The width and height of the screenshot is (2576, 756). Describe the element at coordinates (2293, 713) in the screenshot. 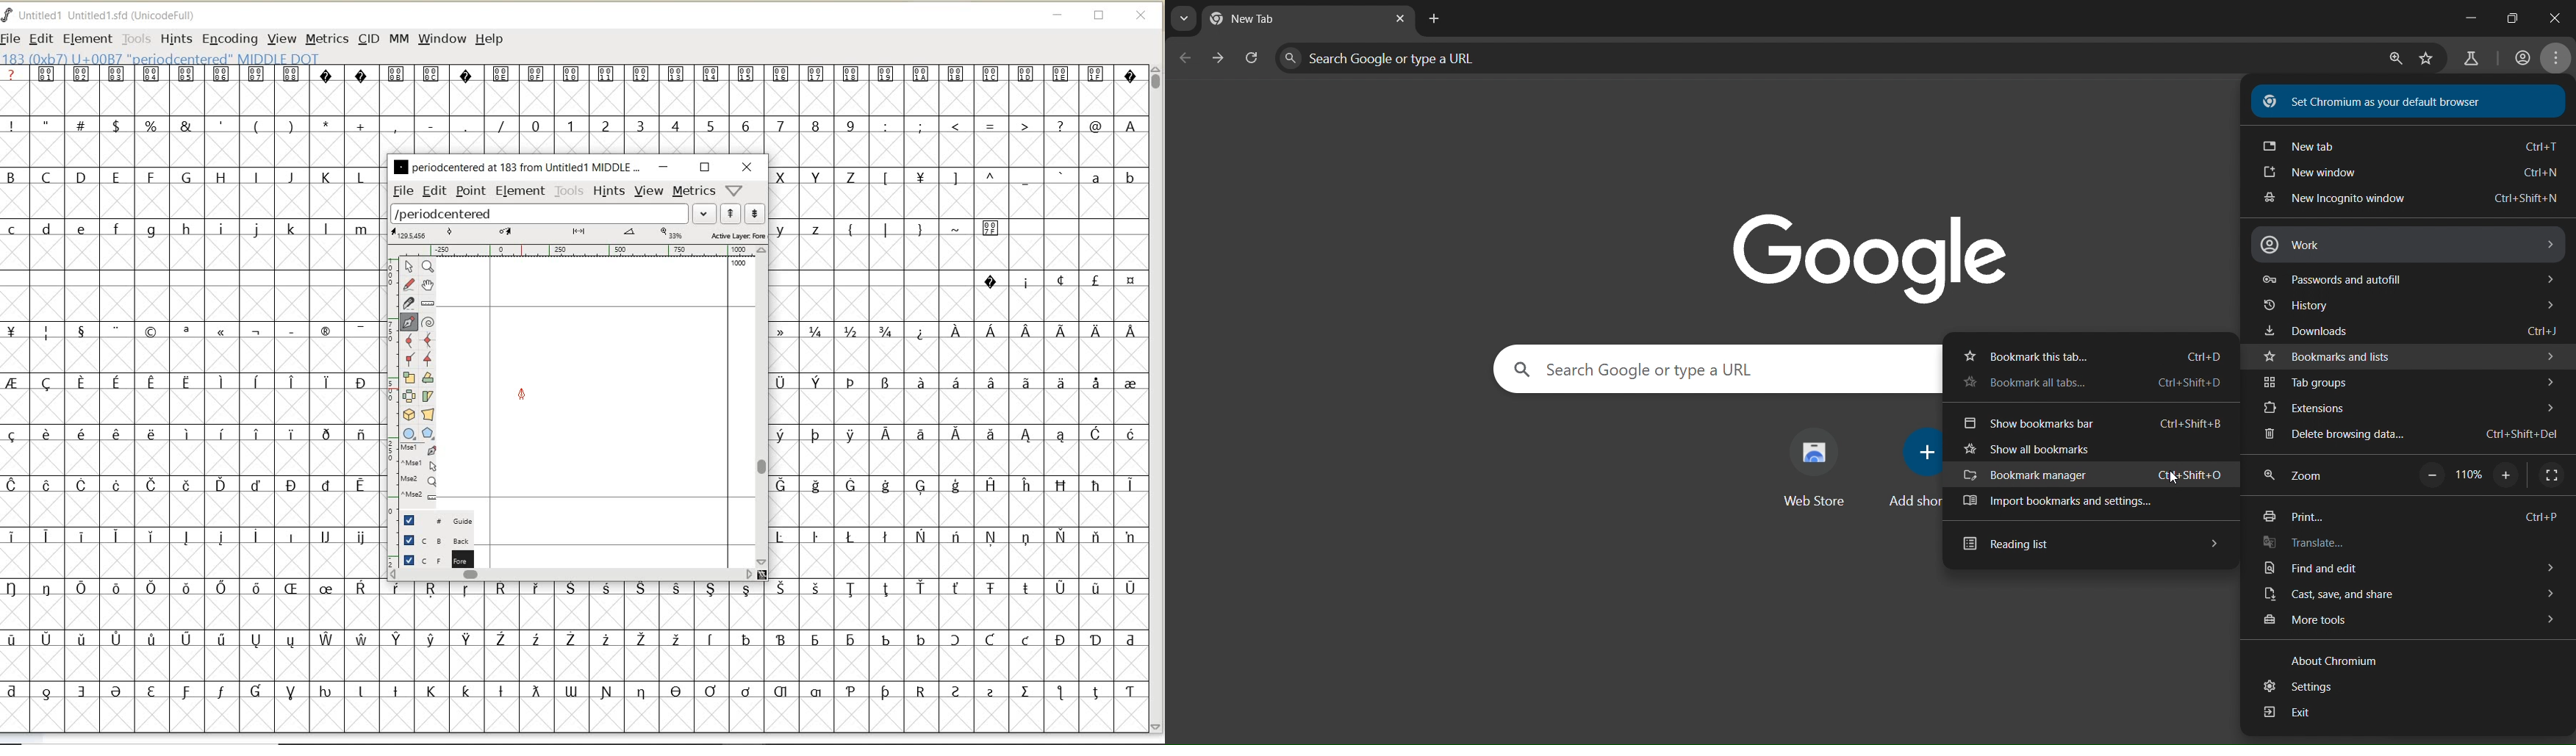

I see `exit` at that location.